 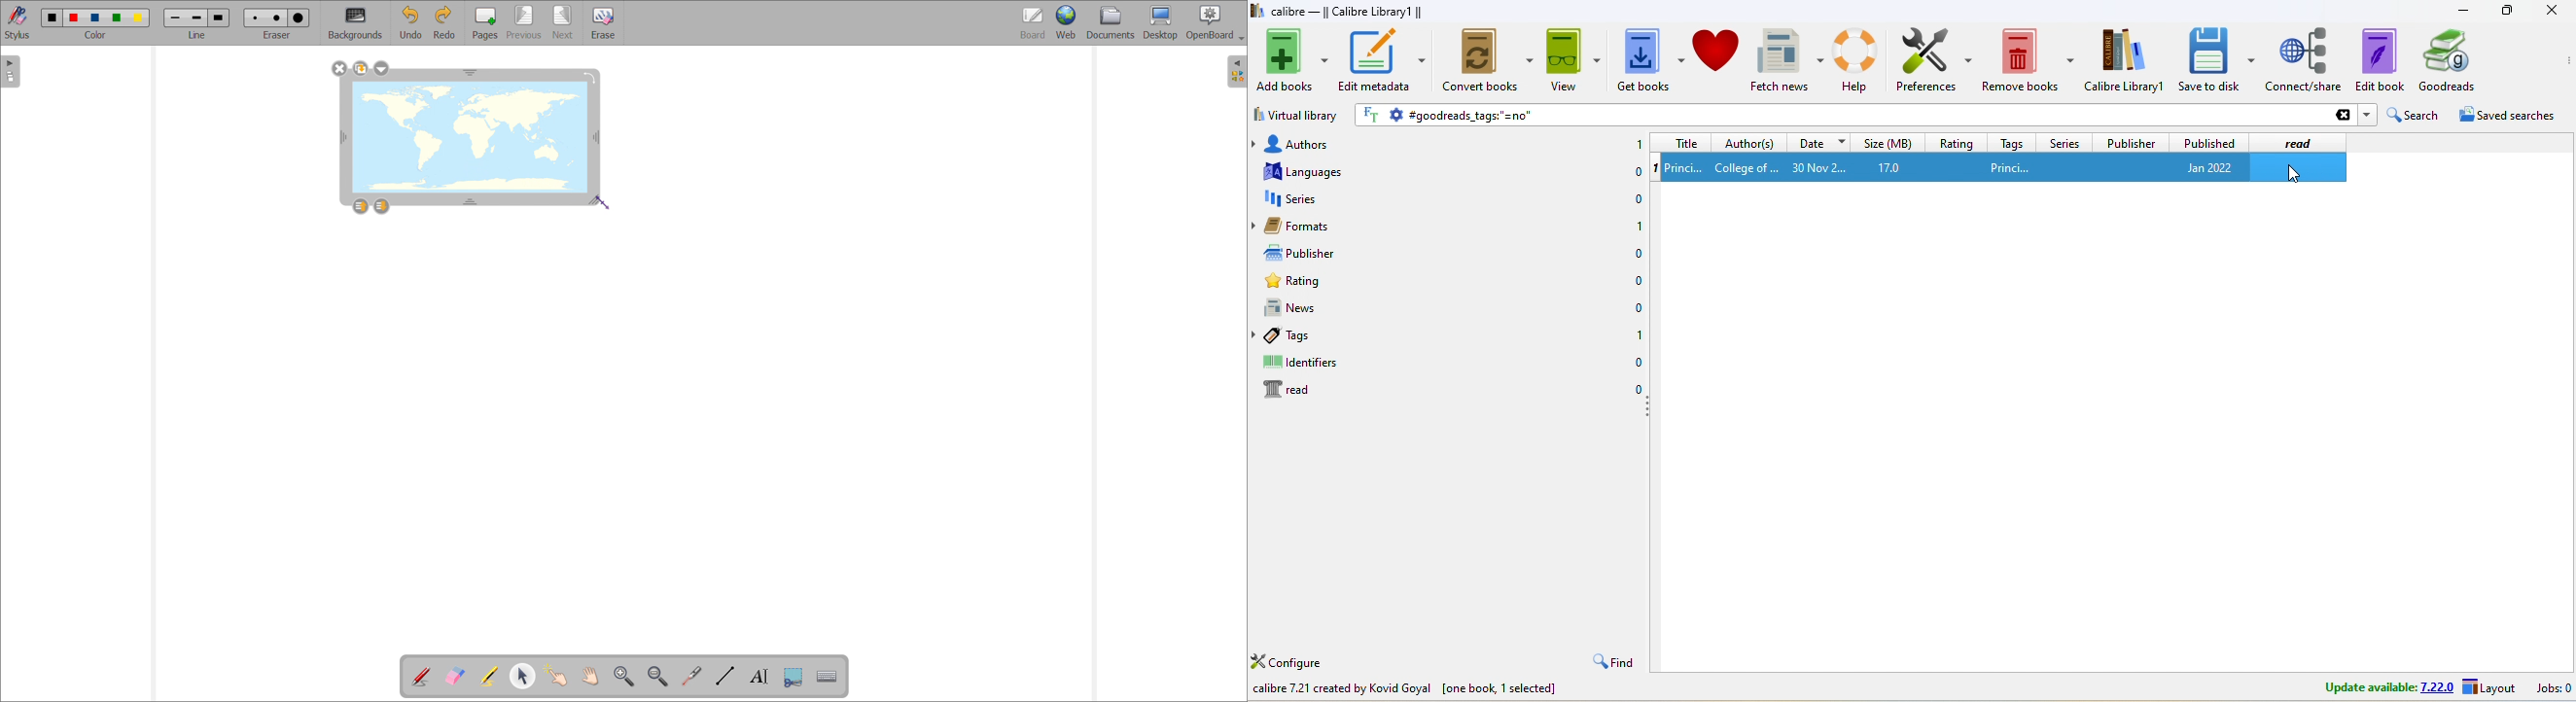 I want to click on goodreads tags ''=no'', so click(x=1882, y=115).